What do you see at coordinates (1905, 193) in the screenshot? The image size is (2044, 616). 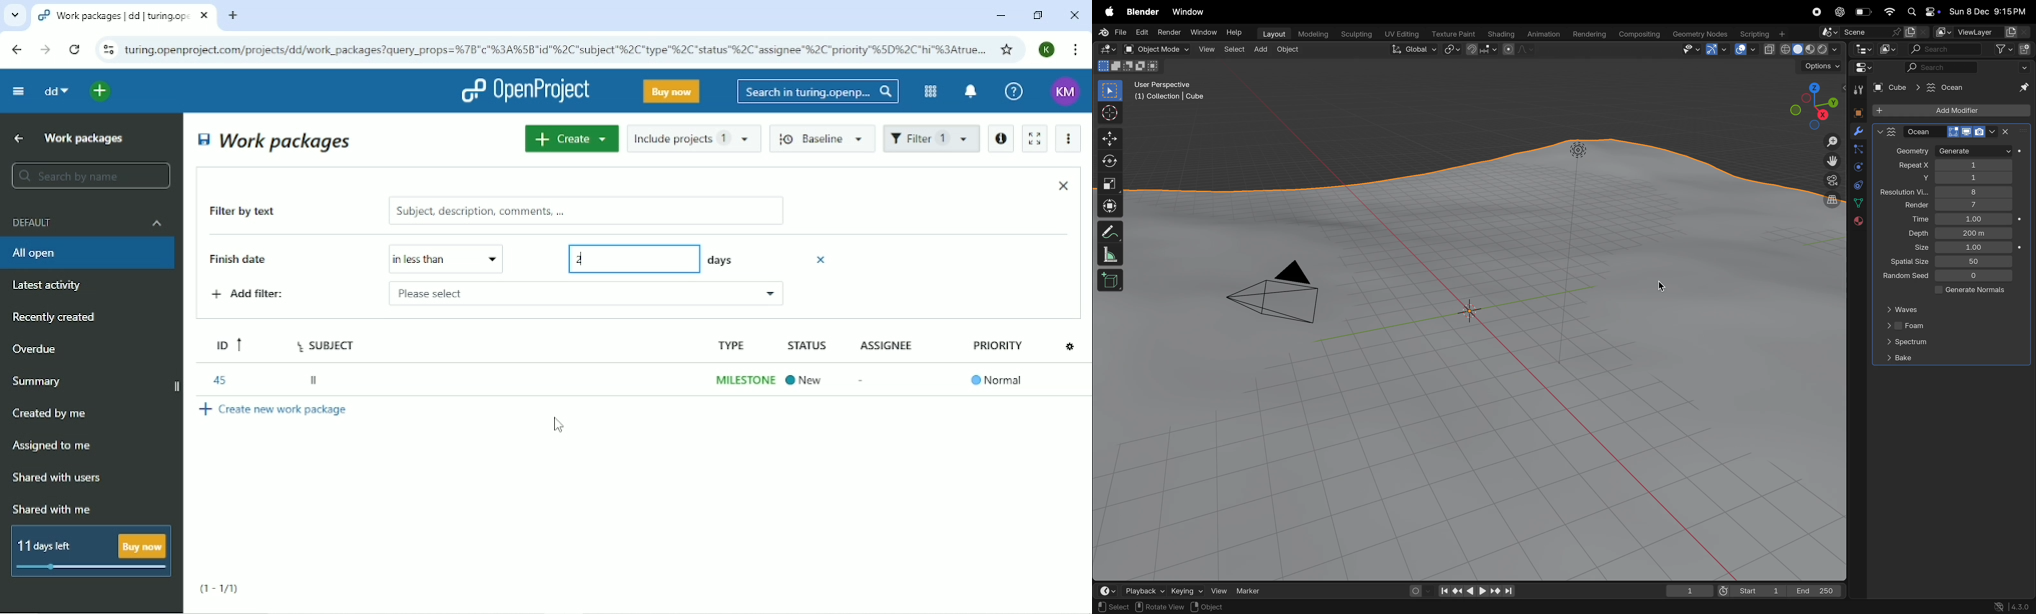 I see `resoultion` at bounding box center [1905, 193].